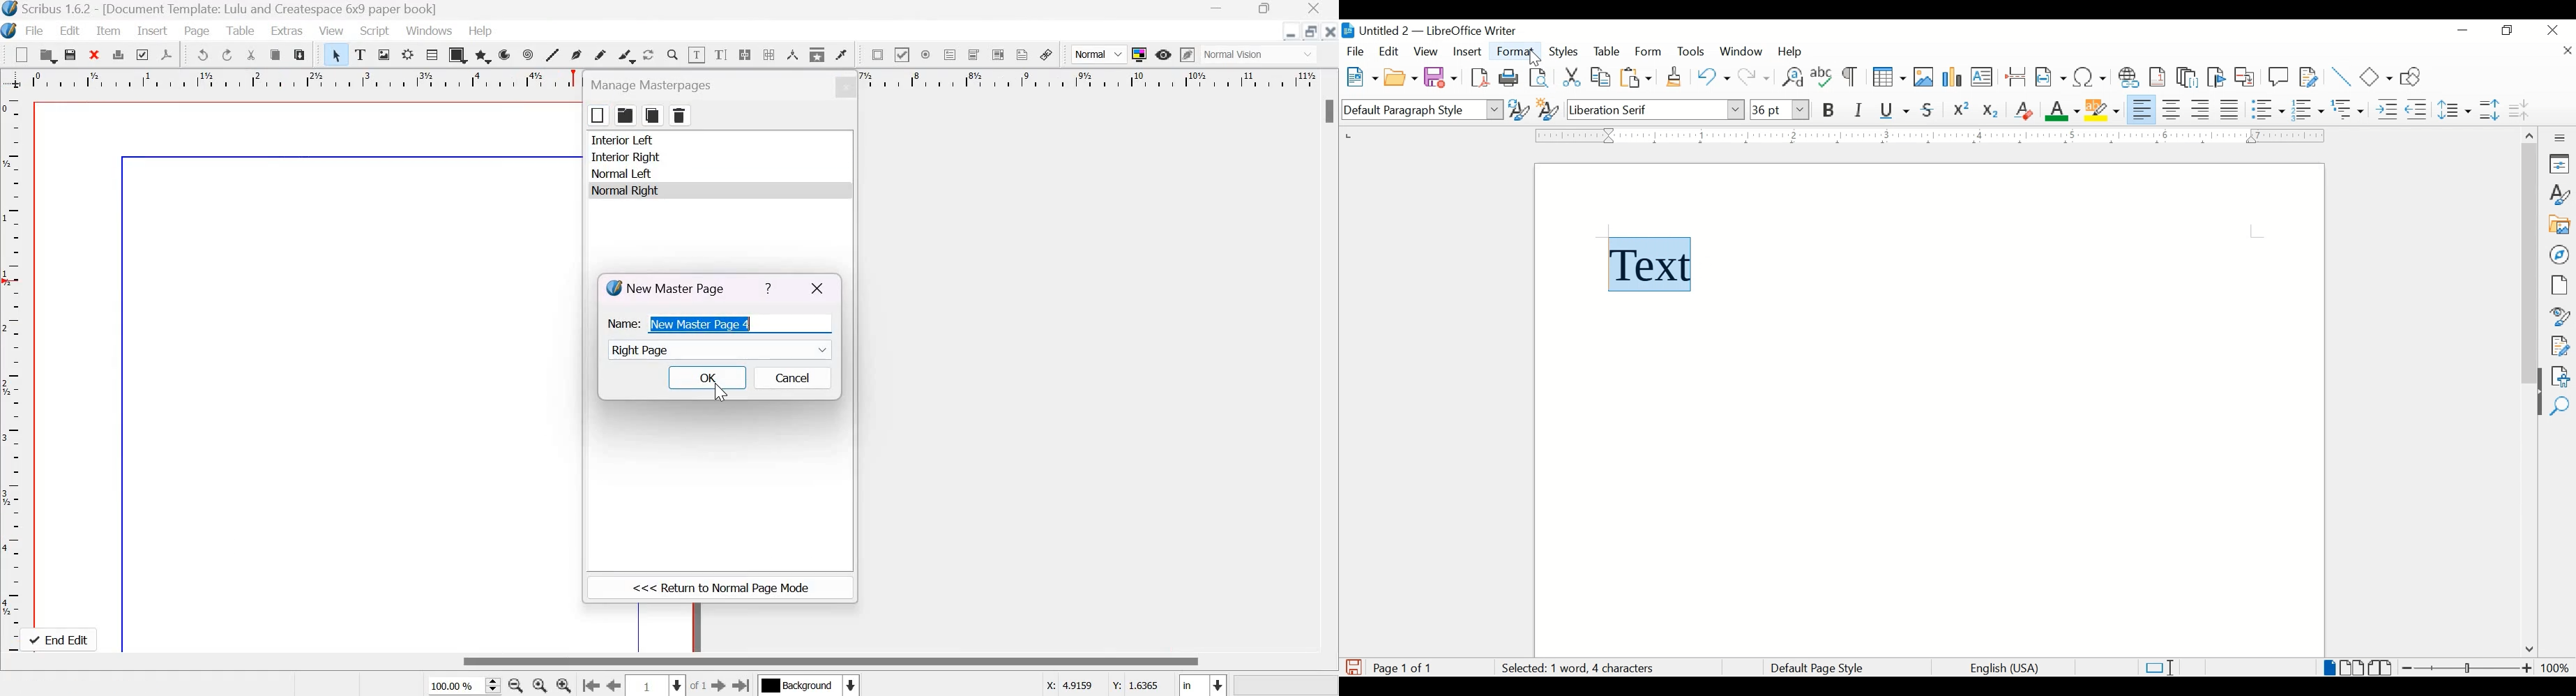 The height and width of the screenshot is (700, 2576). I want to click on underline, so click(1895, 110).